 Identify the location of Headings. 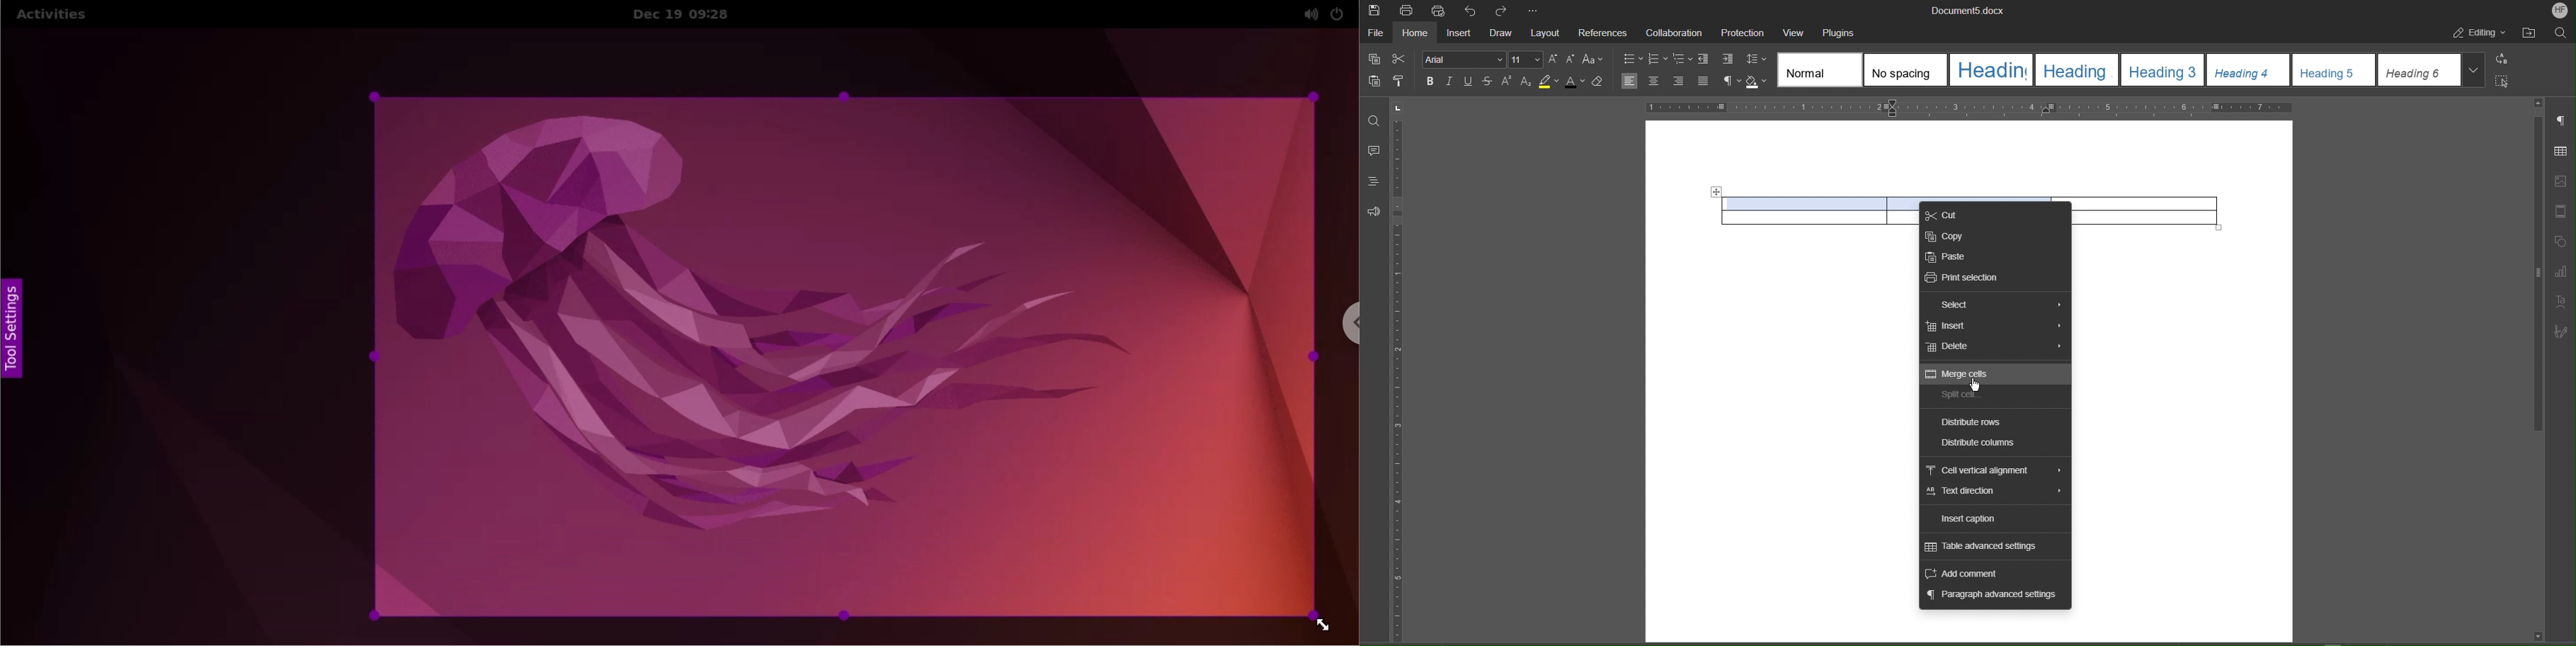
(1374, 180).